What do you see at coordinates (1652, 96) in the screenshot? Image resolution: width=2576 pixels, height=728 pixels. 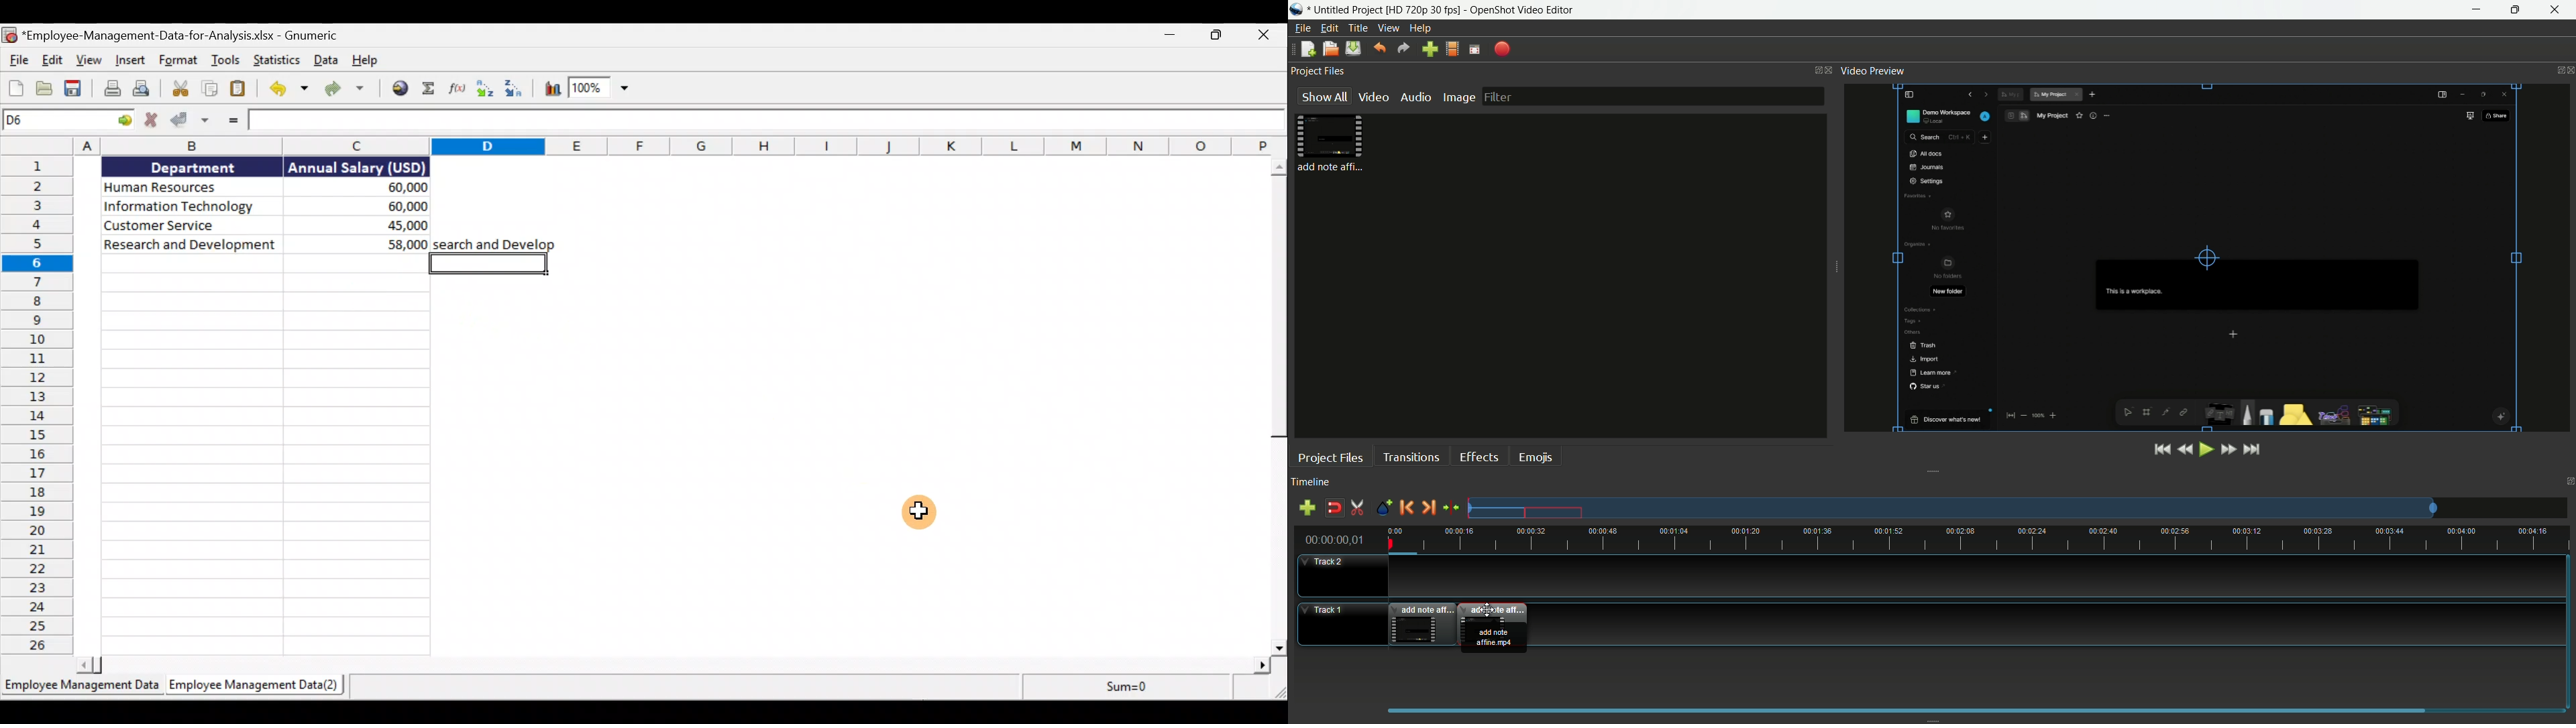 I see `filter bar` at bounding box center [1652, 96].